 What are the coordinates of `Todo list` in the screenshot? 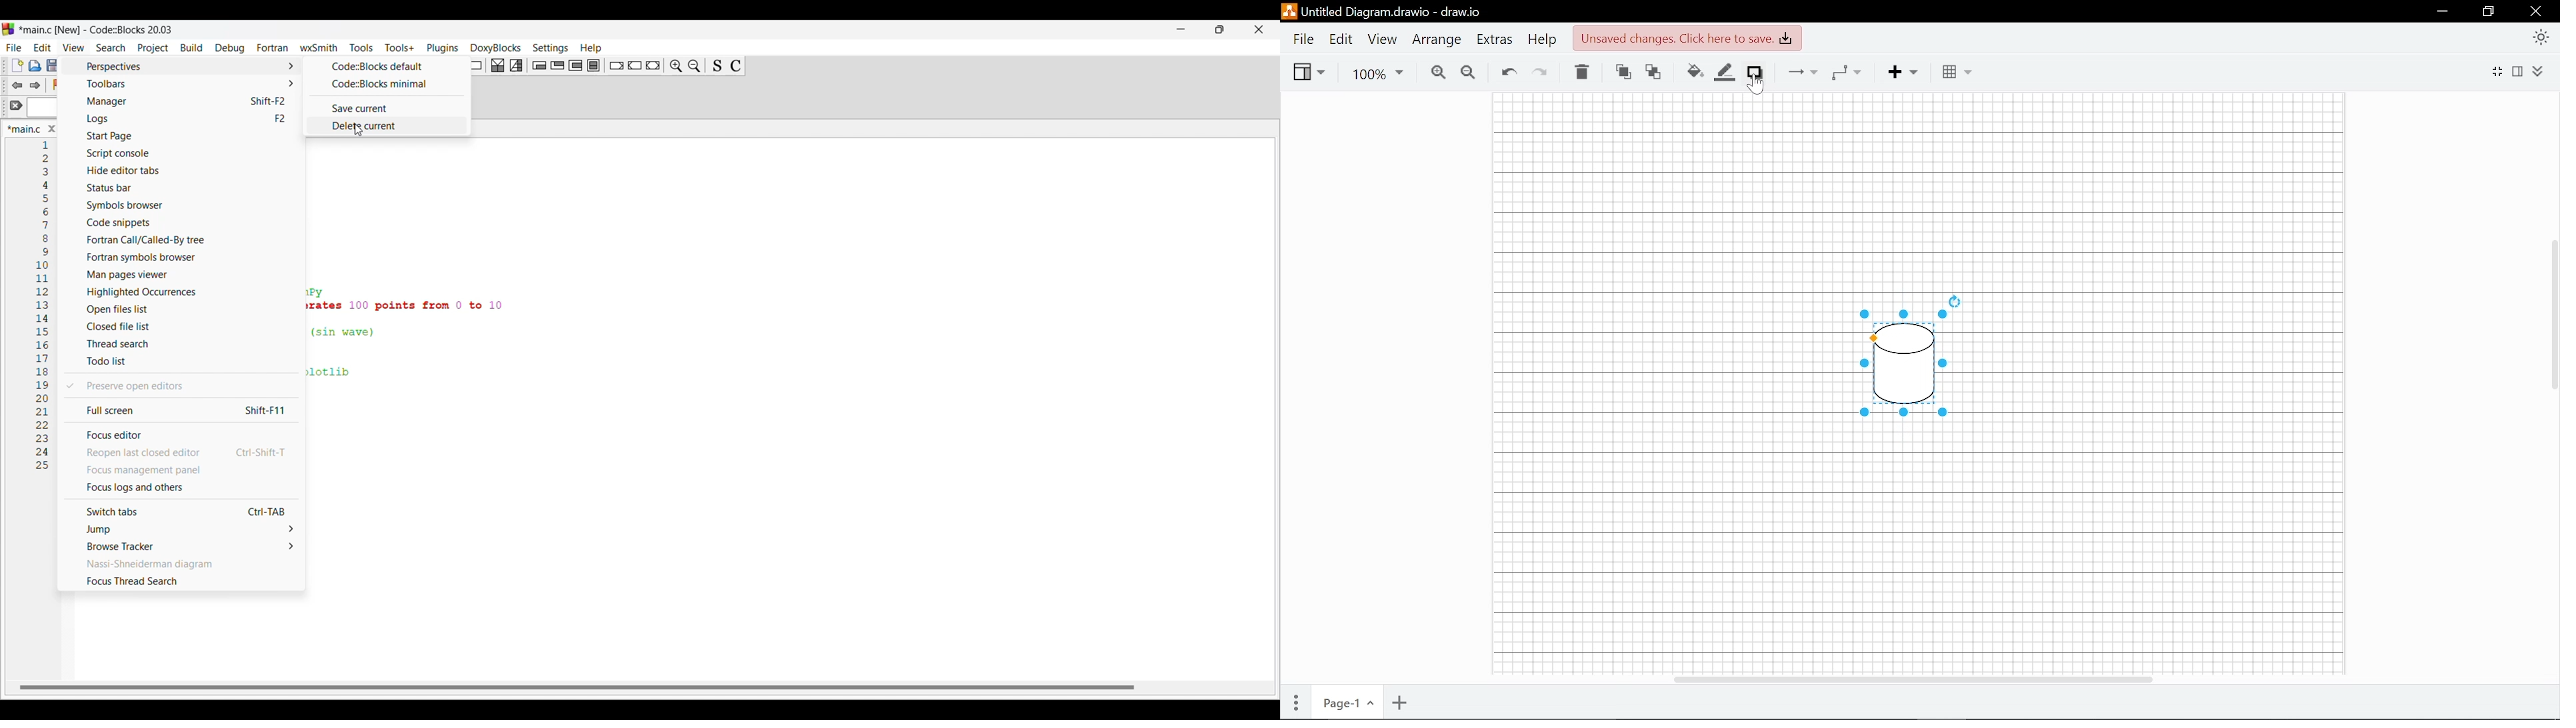 It's located at (183, 361).